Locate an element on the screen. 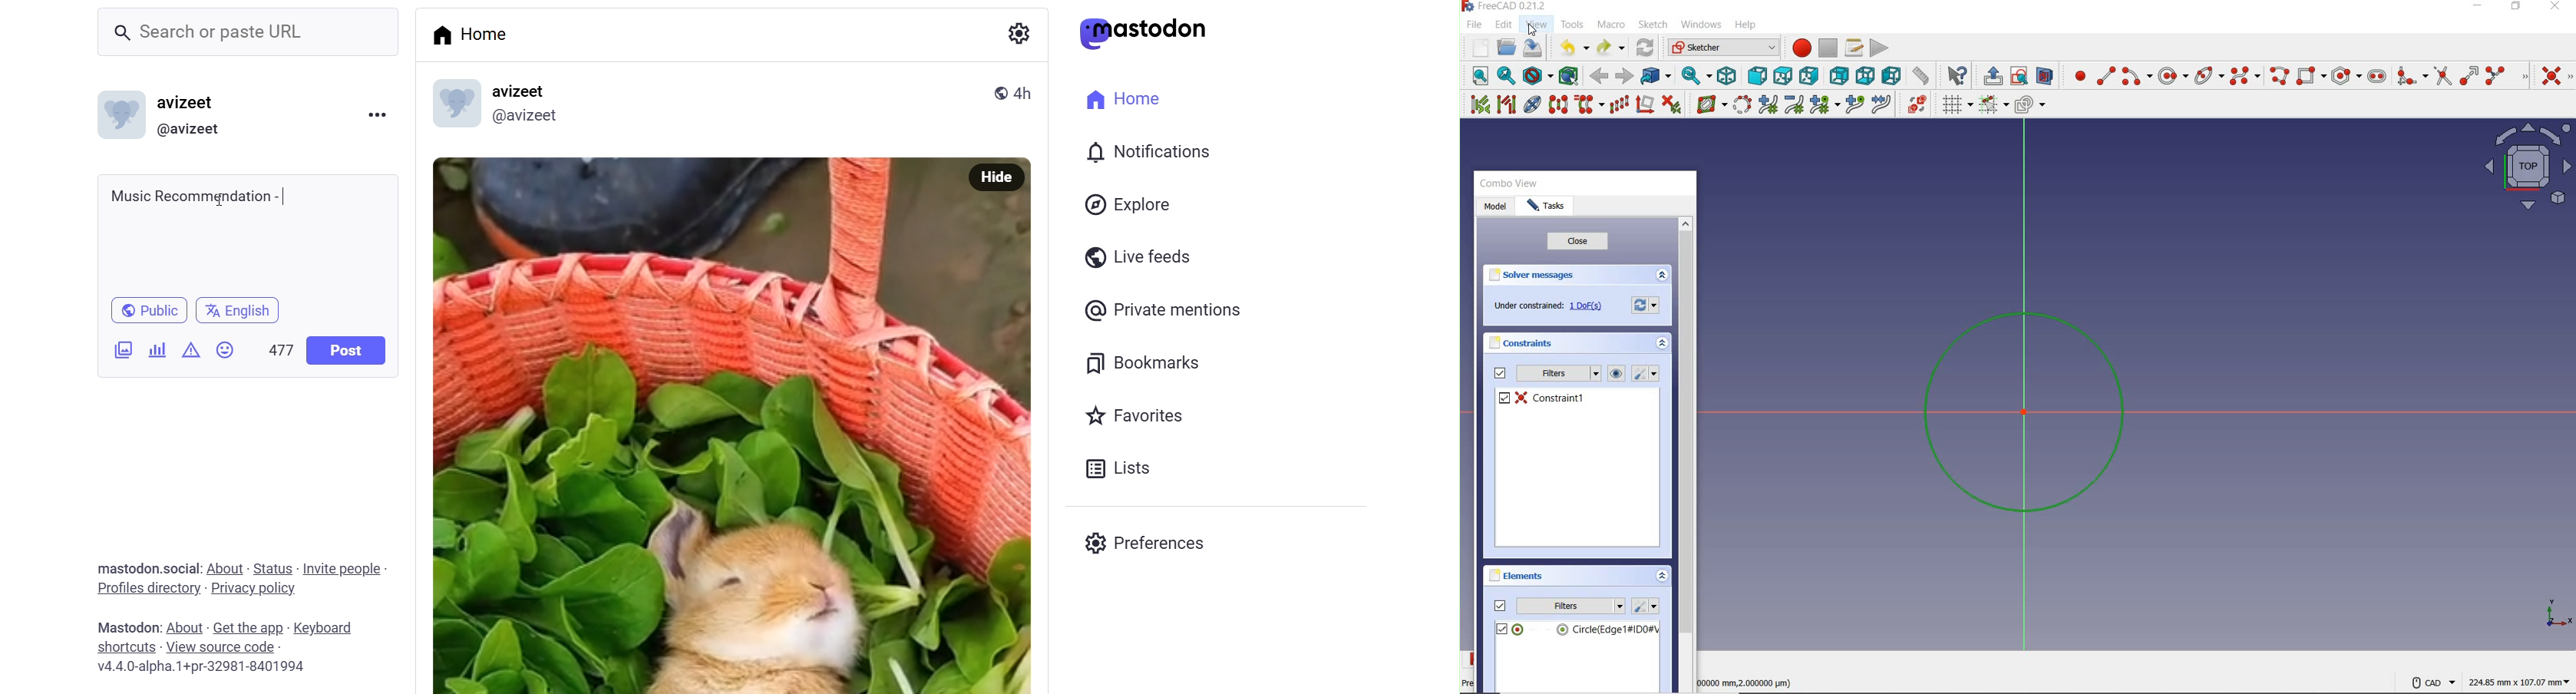  show/hide internal geometry is located at coordinates (1532, 104).